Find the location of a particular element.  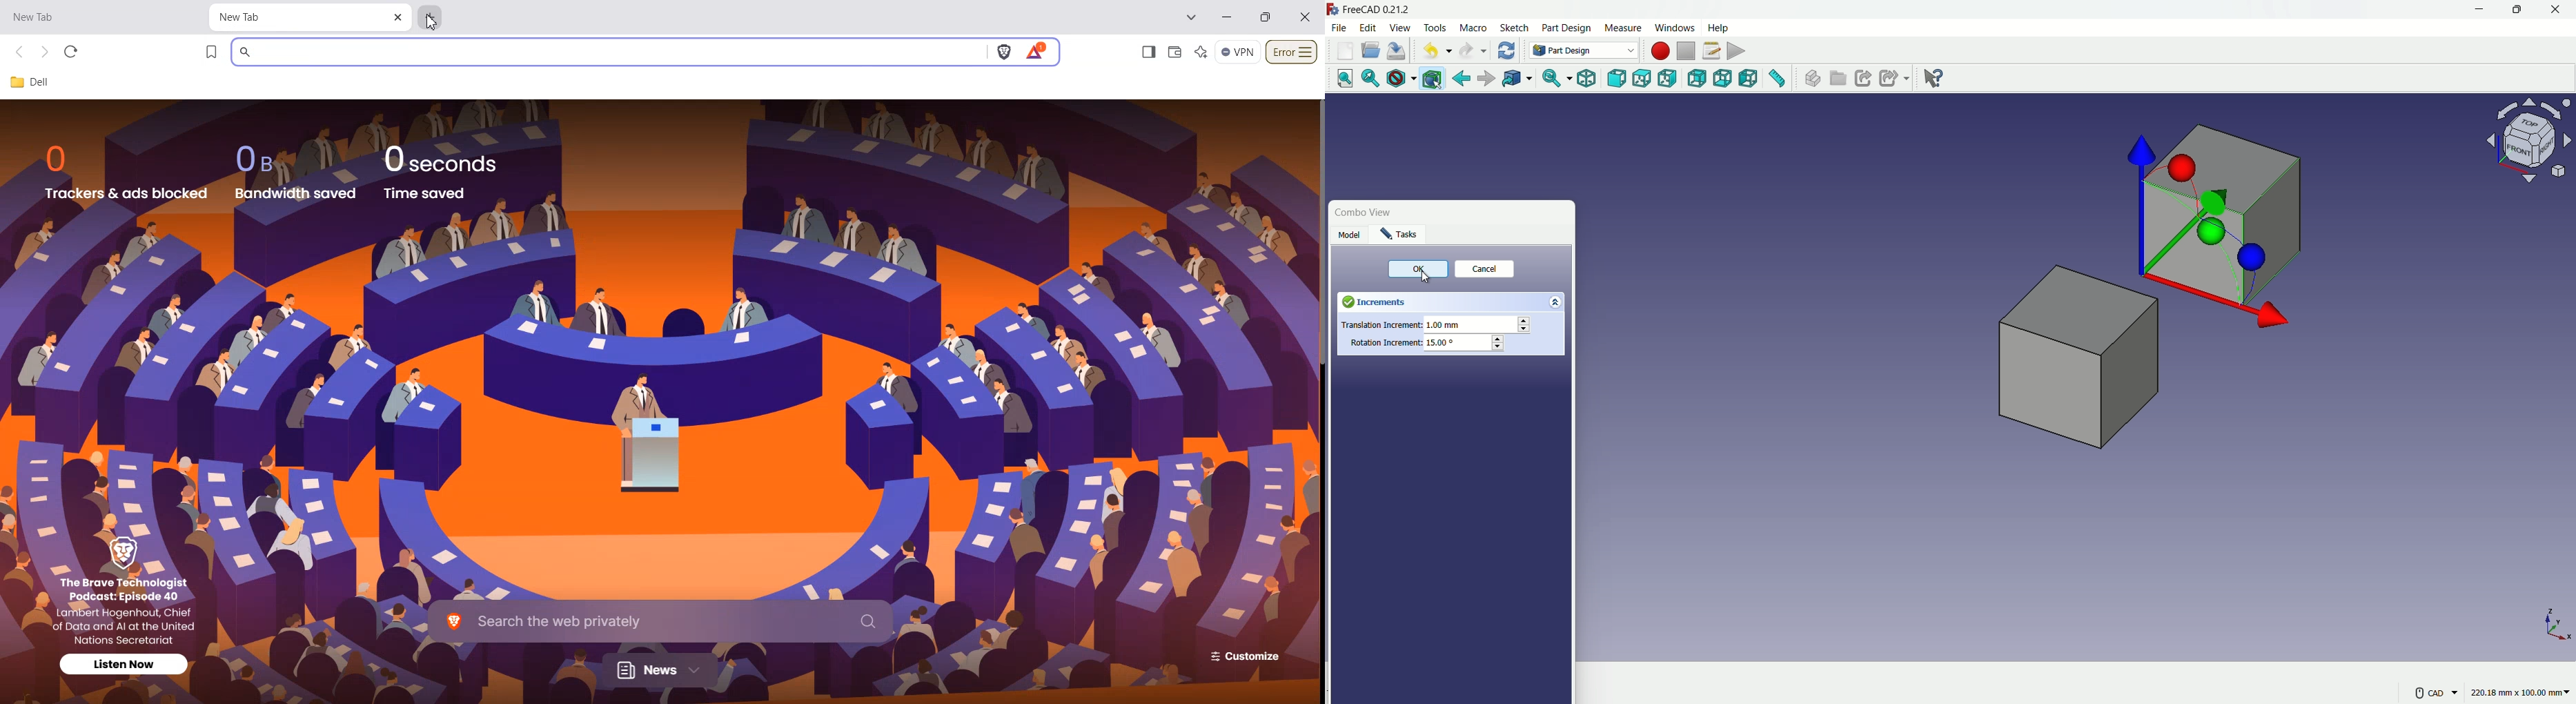

New Tab is located at coordinates (296, 17).